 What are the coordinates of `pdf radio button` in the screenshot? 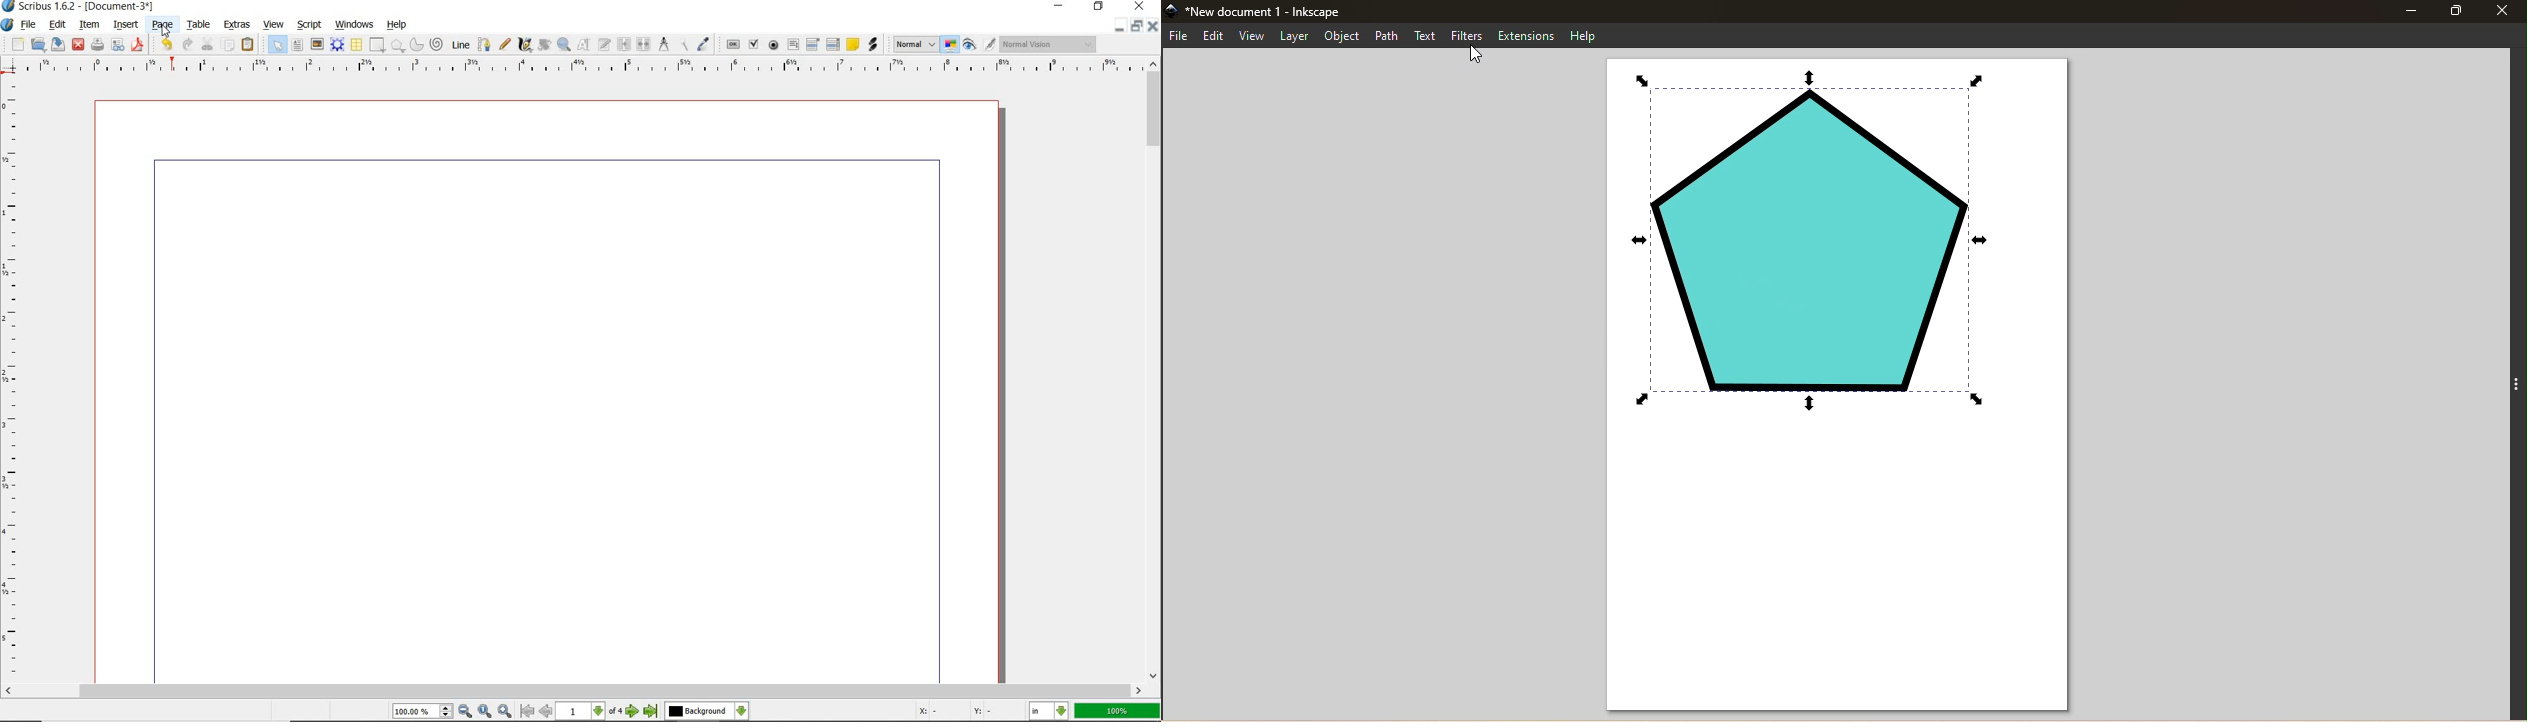 It's located at (774, 45).